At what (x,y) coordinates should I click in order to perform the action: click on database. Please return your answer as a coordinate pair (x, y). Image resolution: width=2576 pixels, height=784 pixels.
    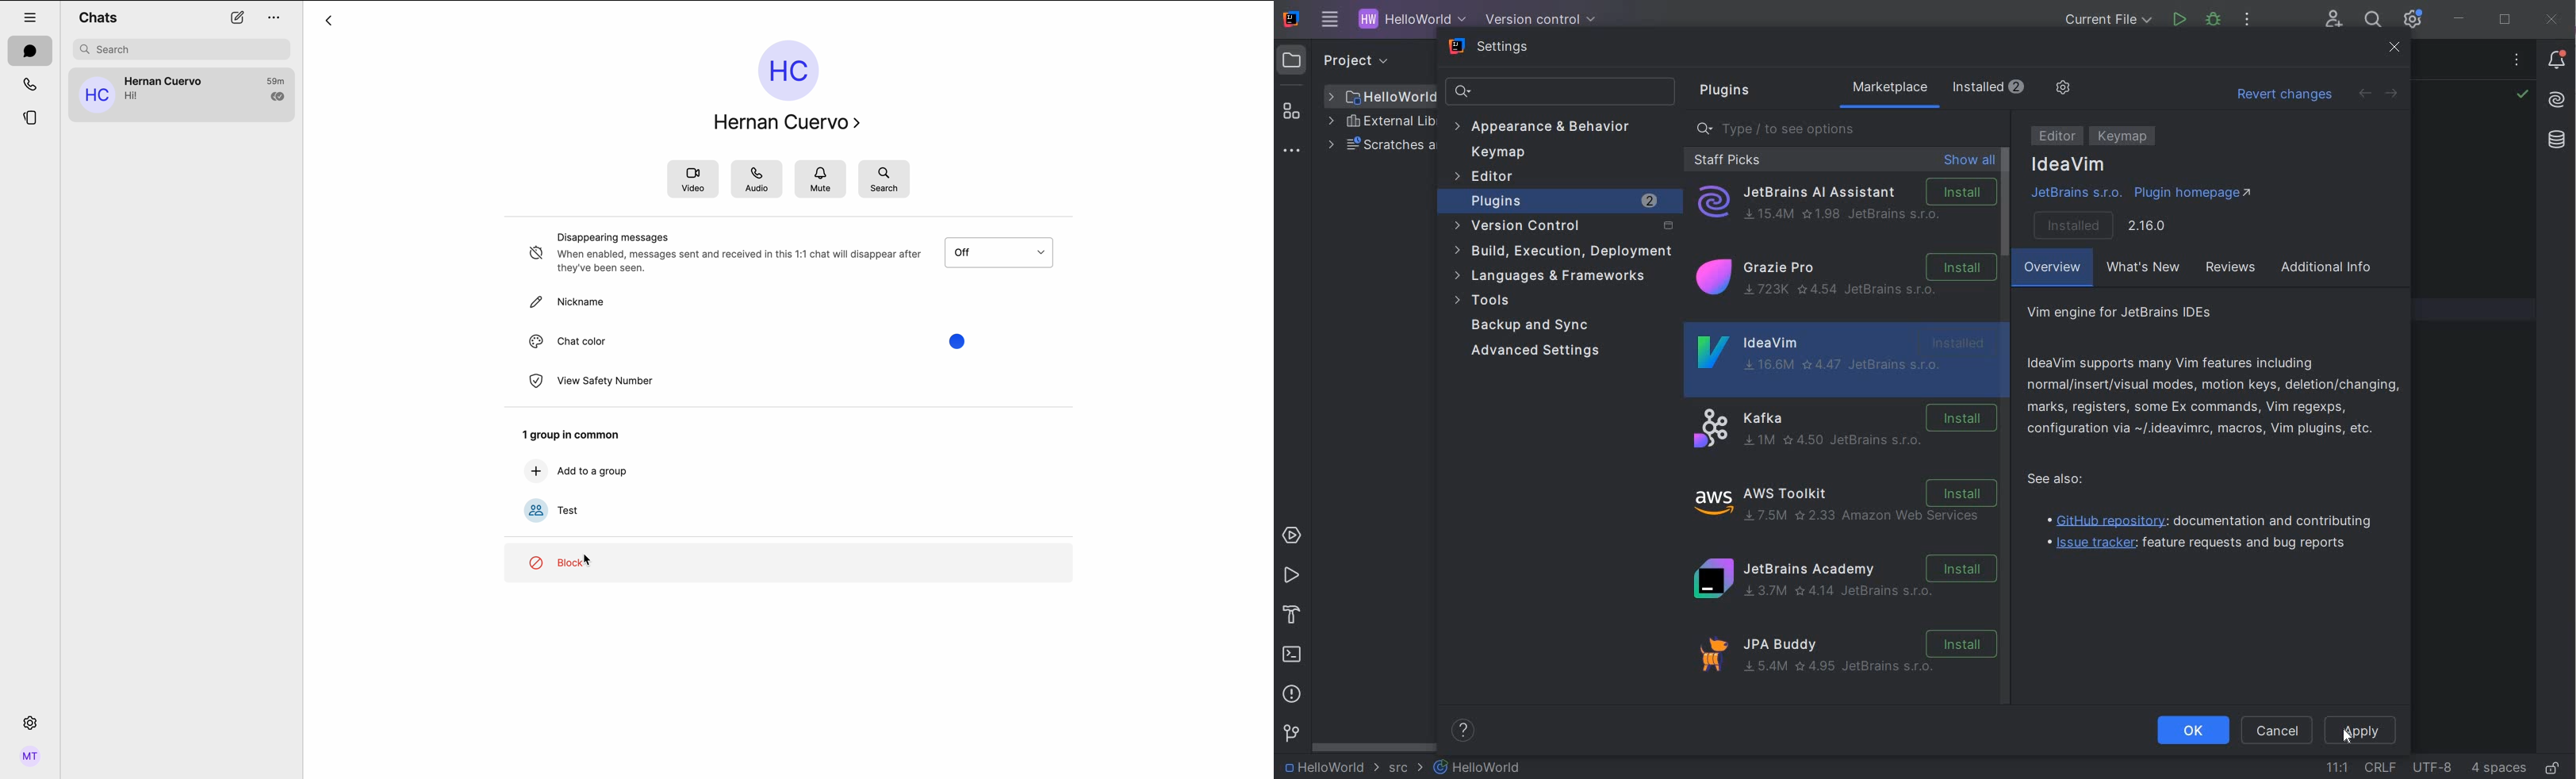
    Looking at the image, I should click on (2555, 142).